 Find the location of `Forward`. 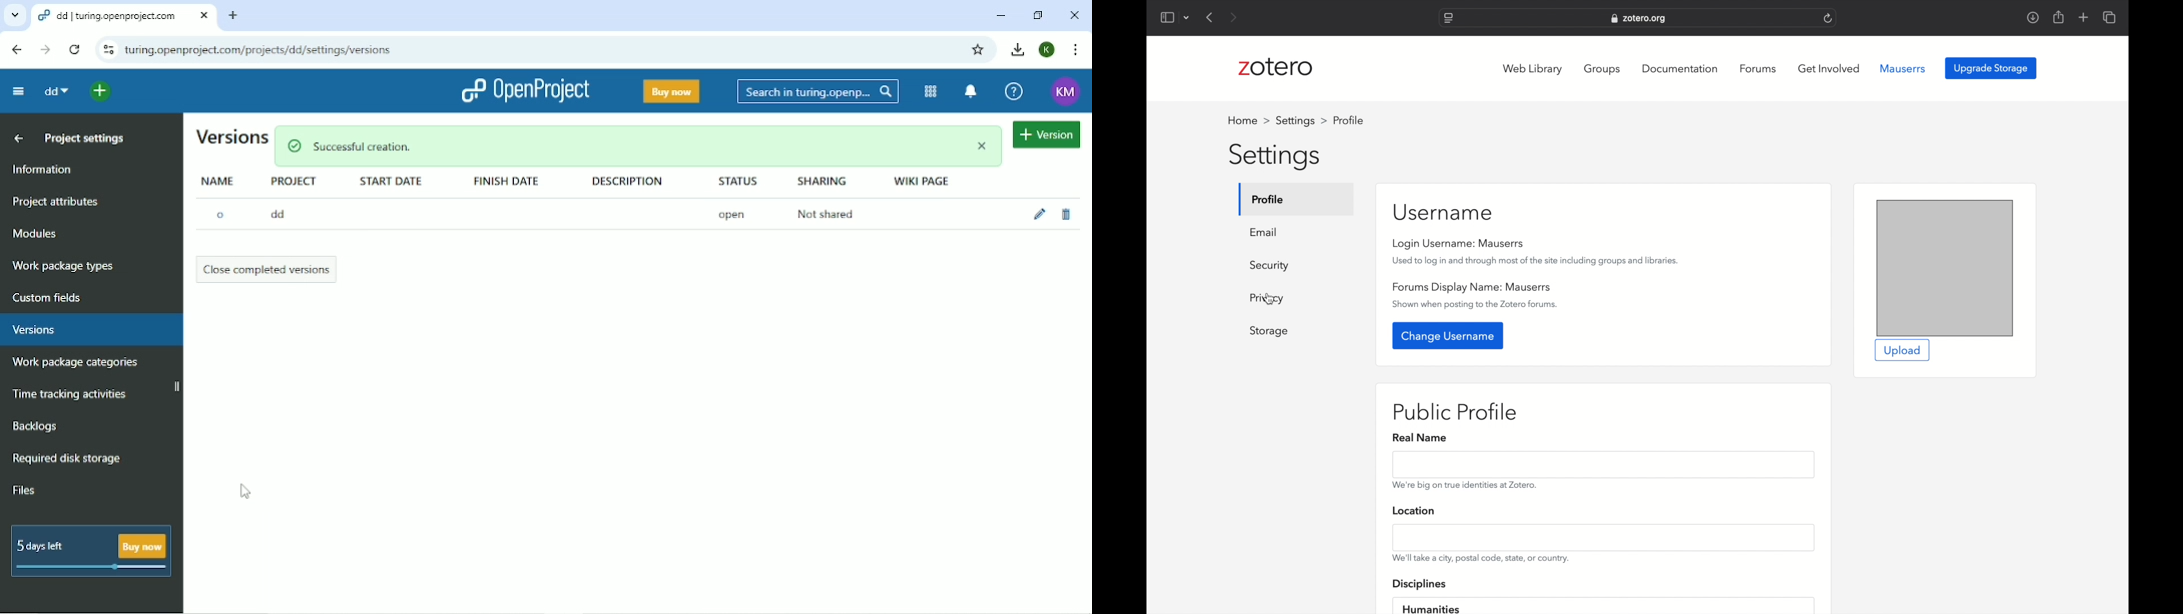

Forward is located at coordinates (46, 49).